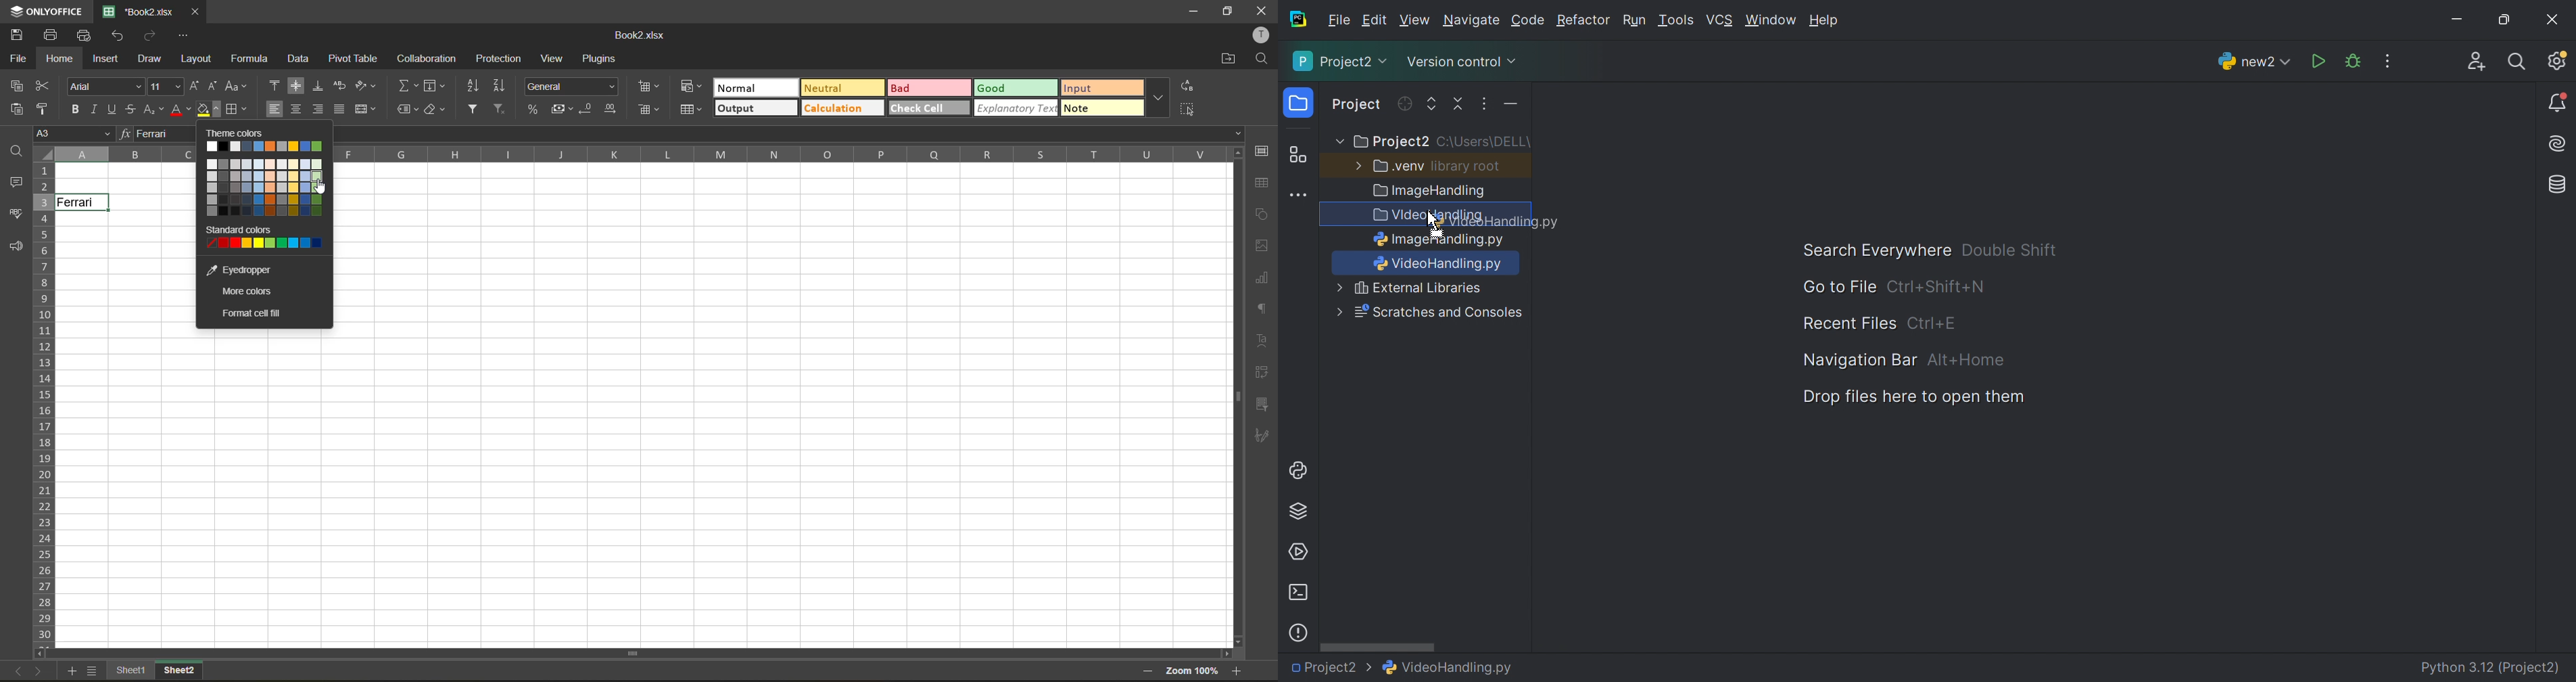 This screenshot has height=700, width=2576. Describe the element at coordinates (556, 57) in the screenshot. I see `view` at that location.